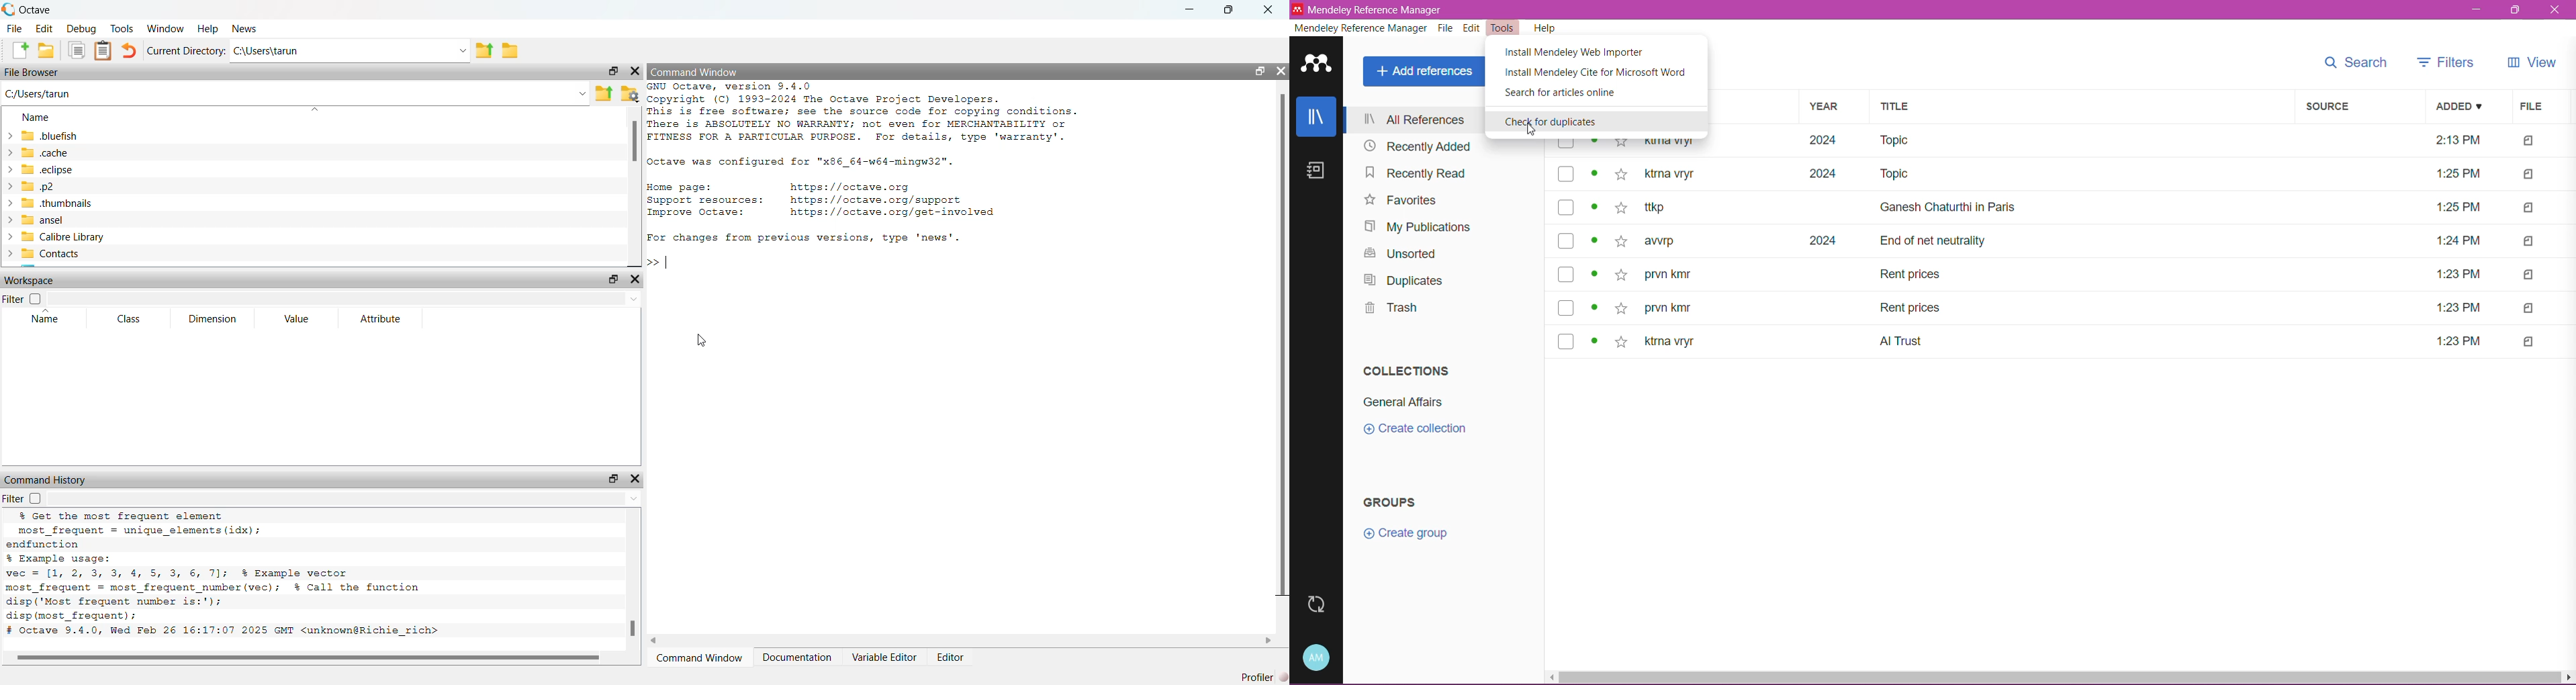 The height and width of the screenshot is (700, 2576). What do you see at coordinates (1402, 403) in the screenshot?
I see `Collection Name` at bounding box center [1402, 403].